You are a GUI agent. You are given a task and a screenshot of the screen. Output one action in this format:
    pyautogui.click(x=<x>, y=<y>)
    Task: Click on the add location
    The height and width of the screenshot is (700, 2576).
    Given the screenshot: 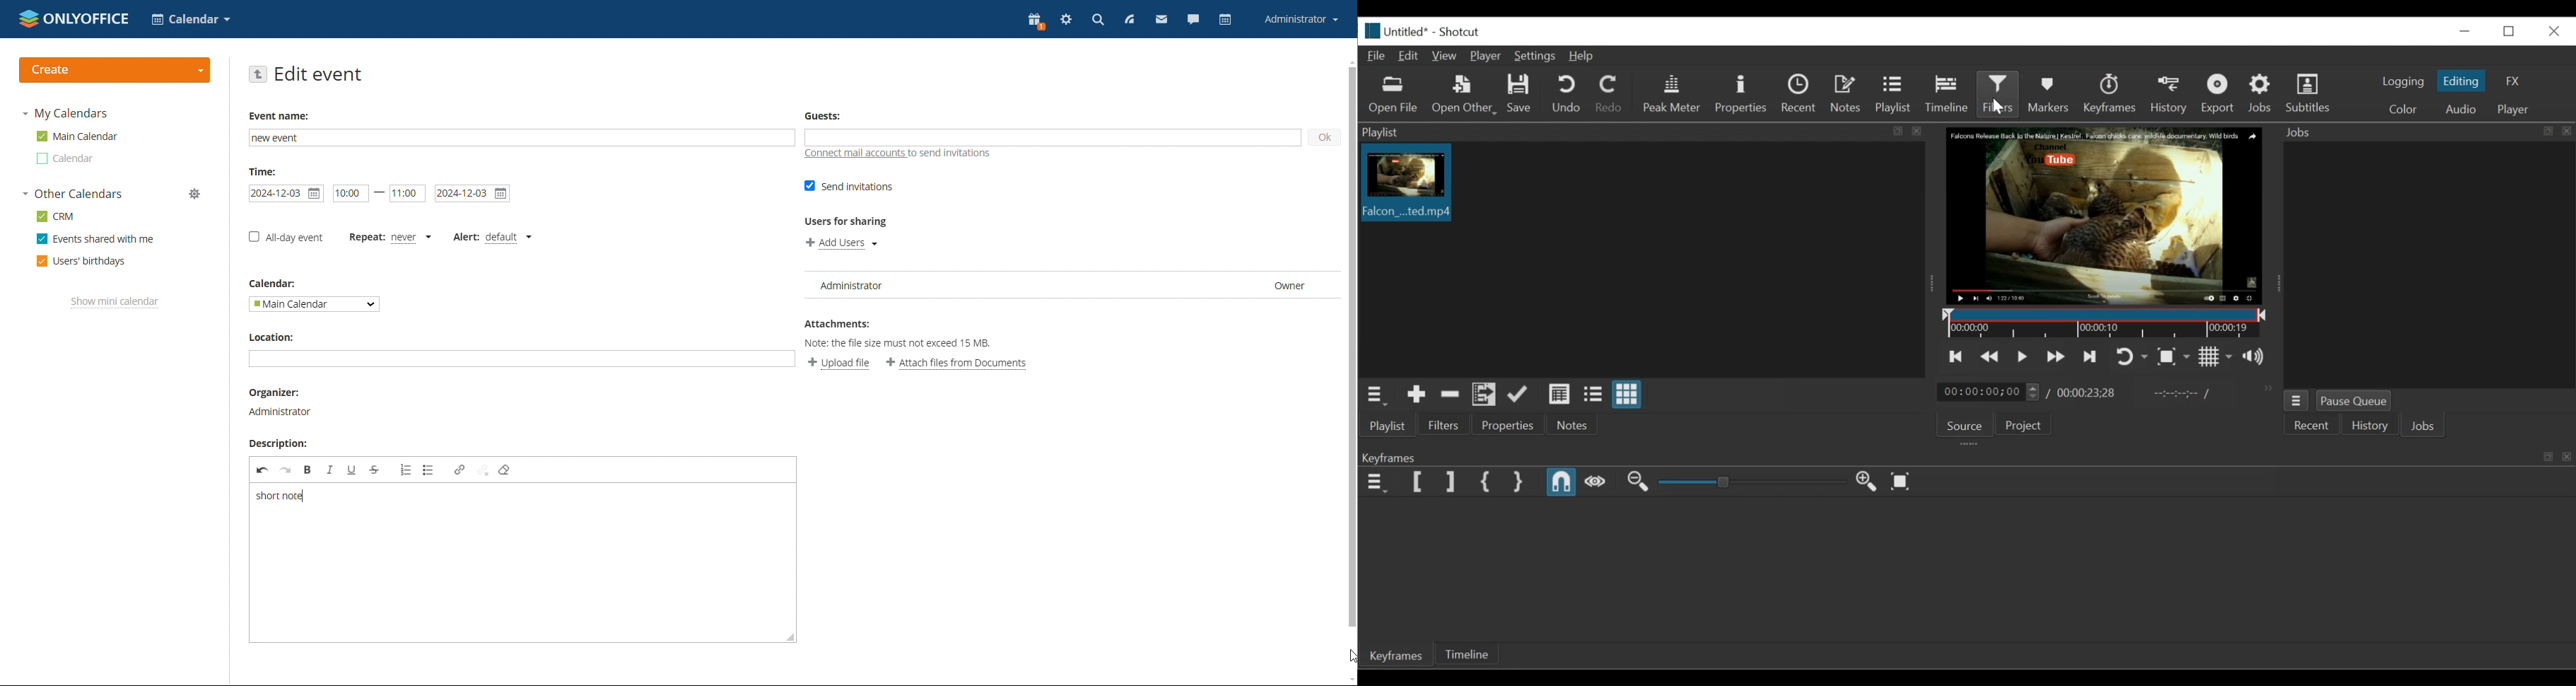 What is the action you would take?
    pyautogui.click(x=521, y=359)
    